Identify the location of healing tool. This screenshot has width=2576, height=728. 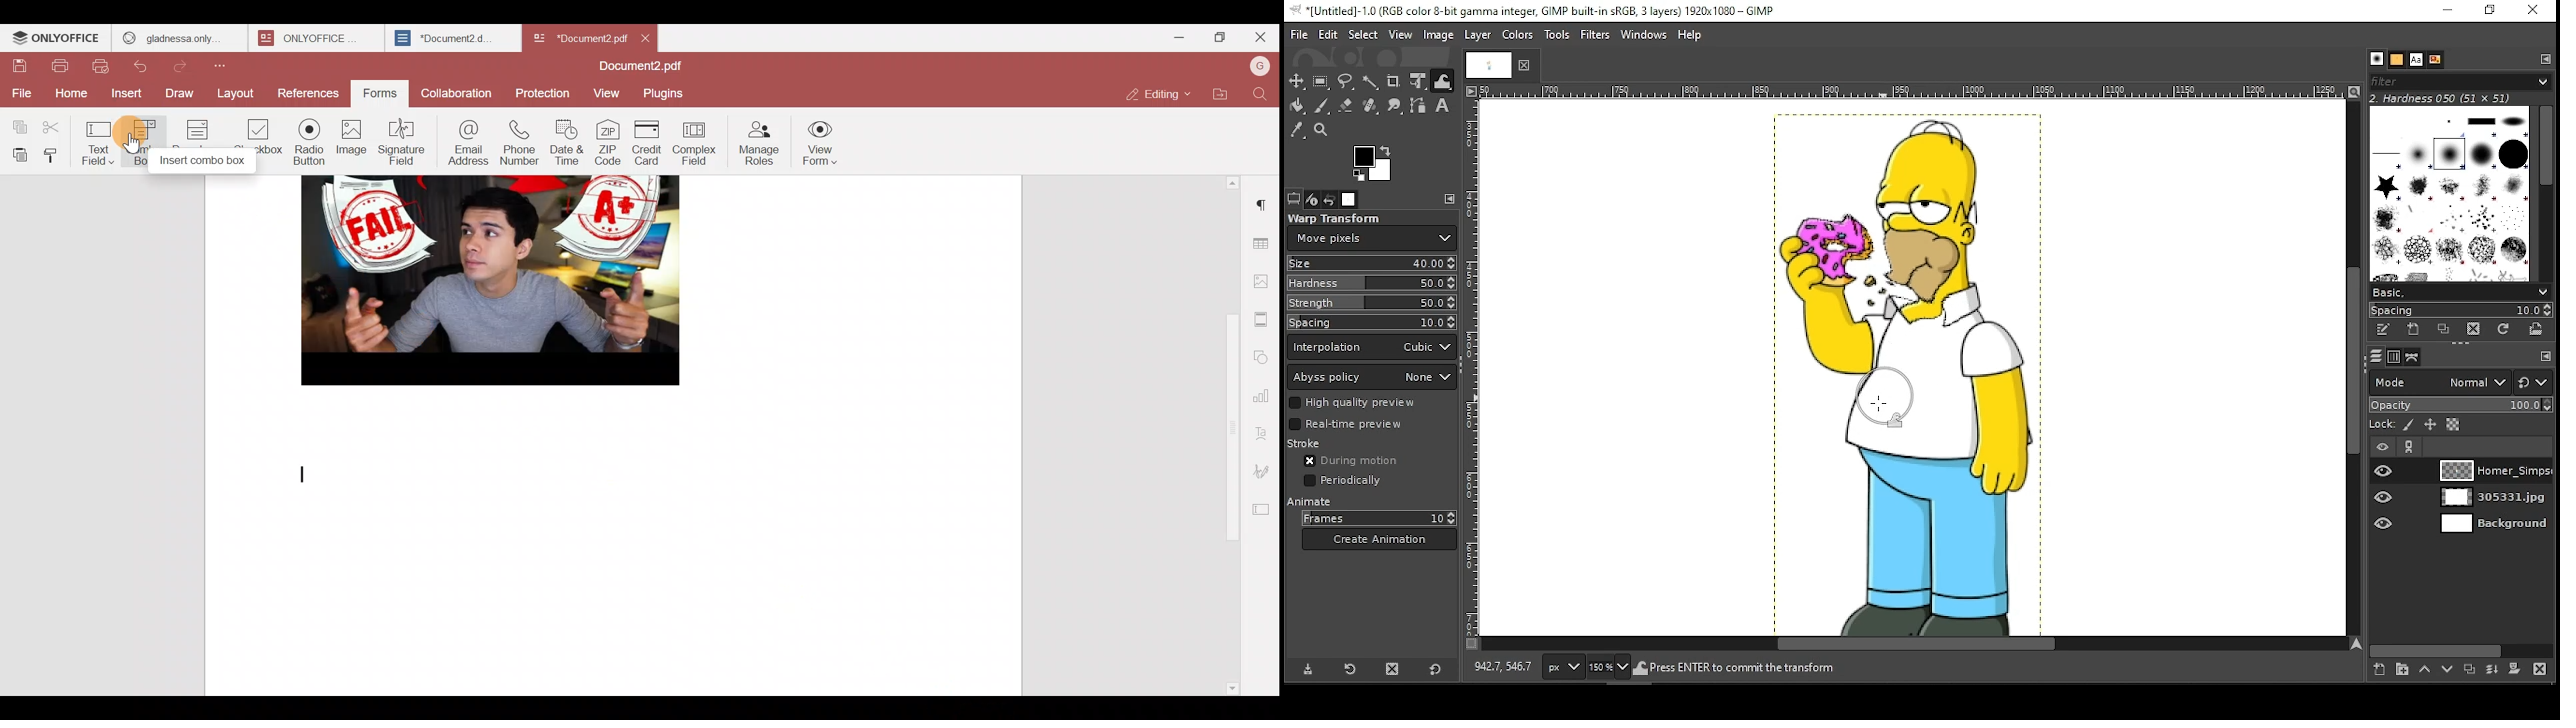
(1372, 106).